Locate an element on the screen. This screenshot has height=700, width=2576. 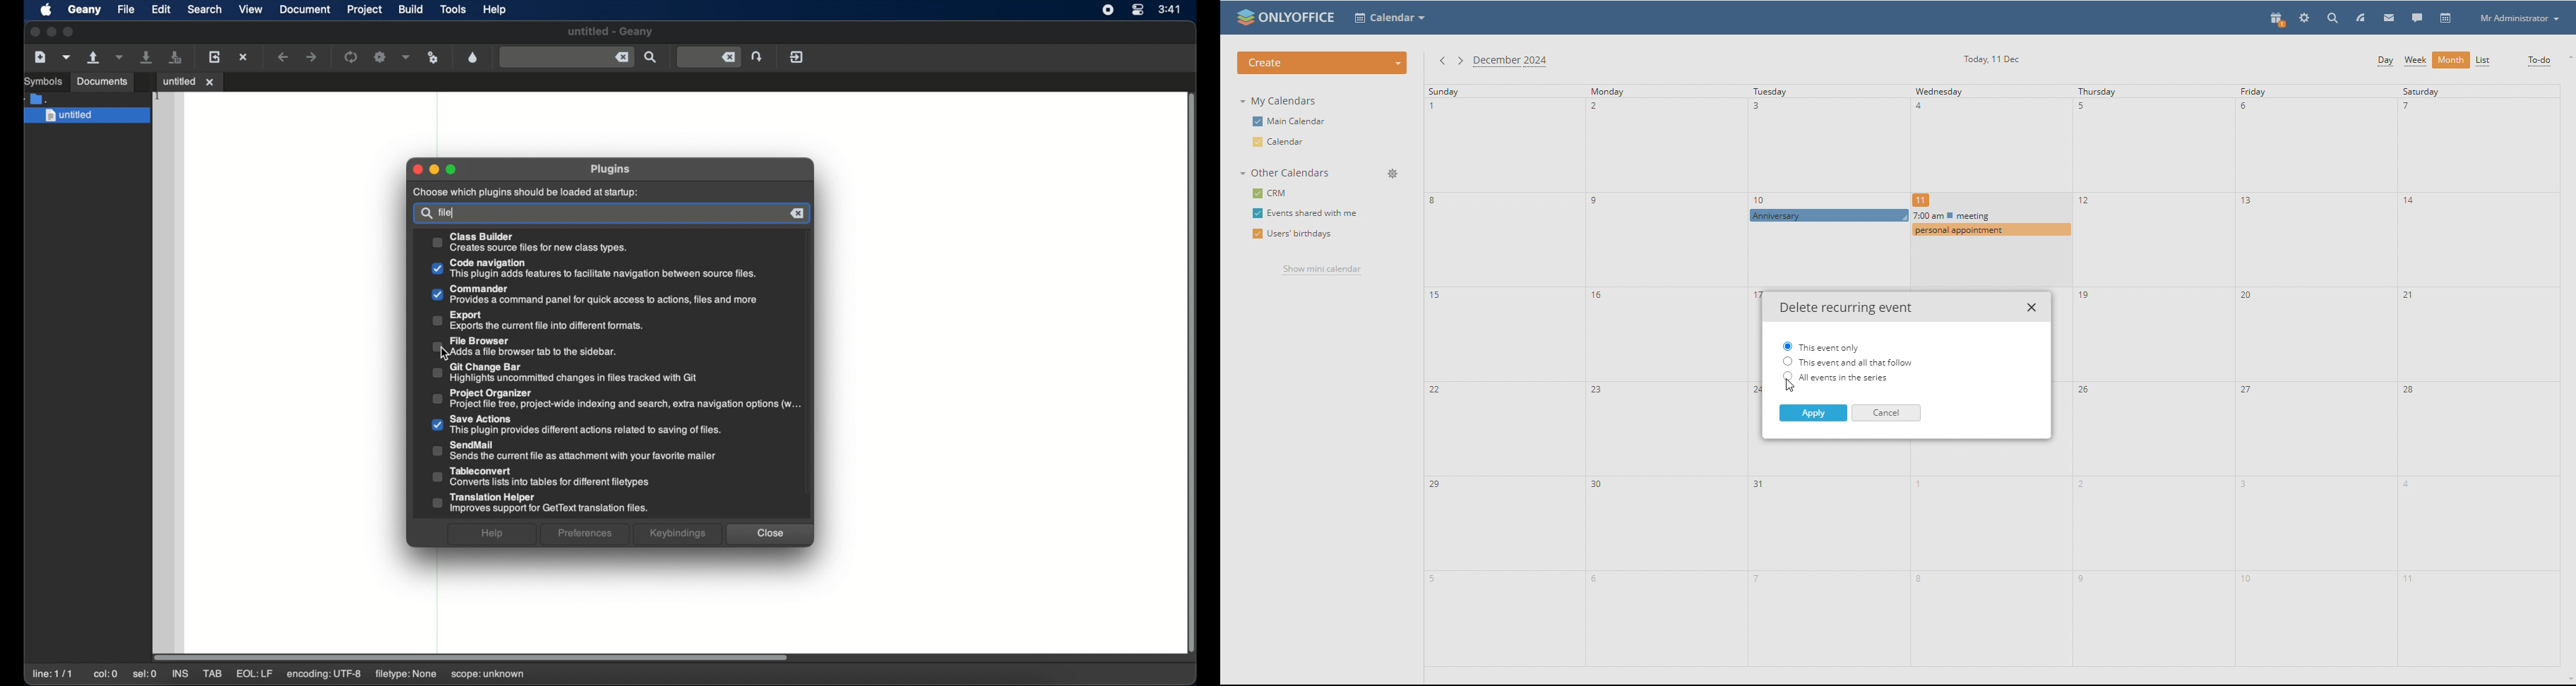
this event only is located at coordinates (1821, 346).